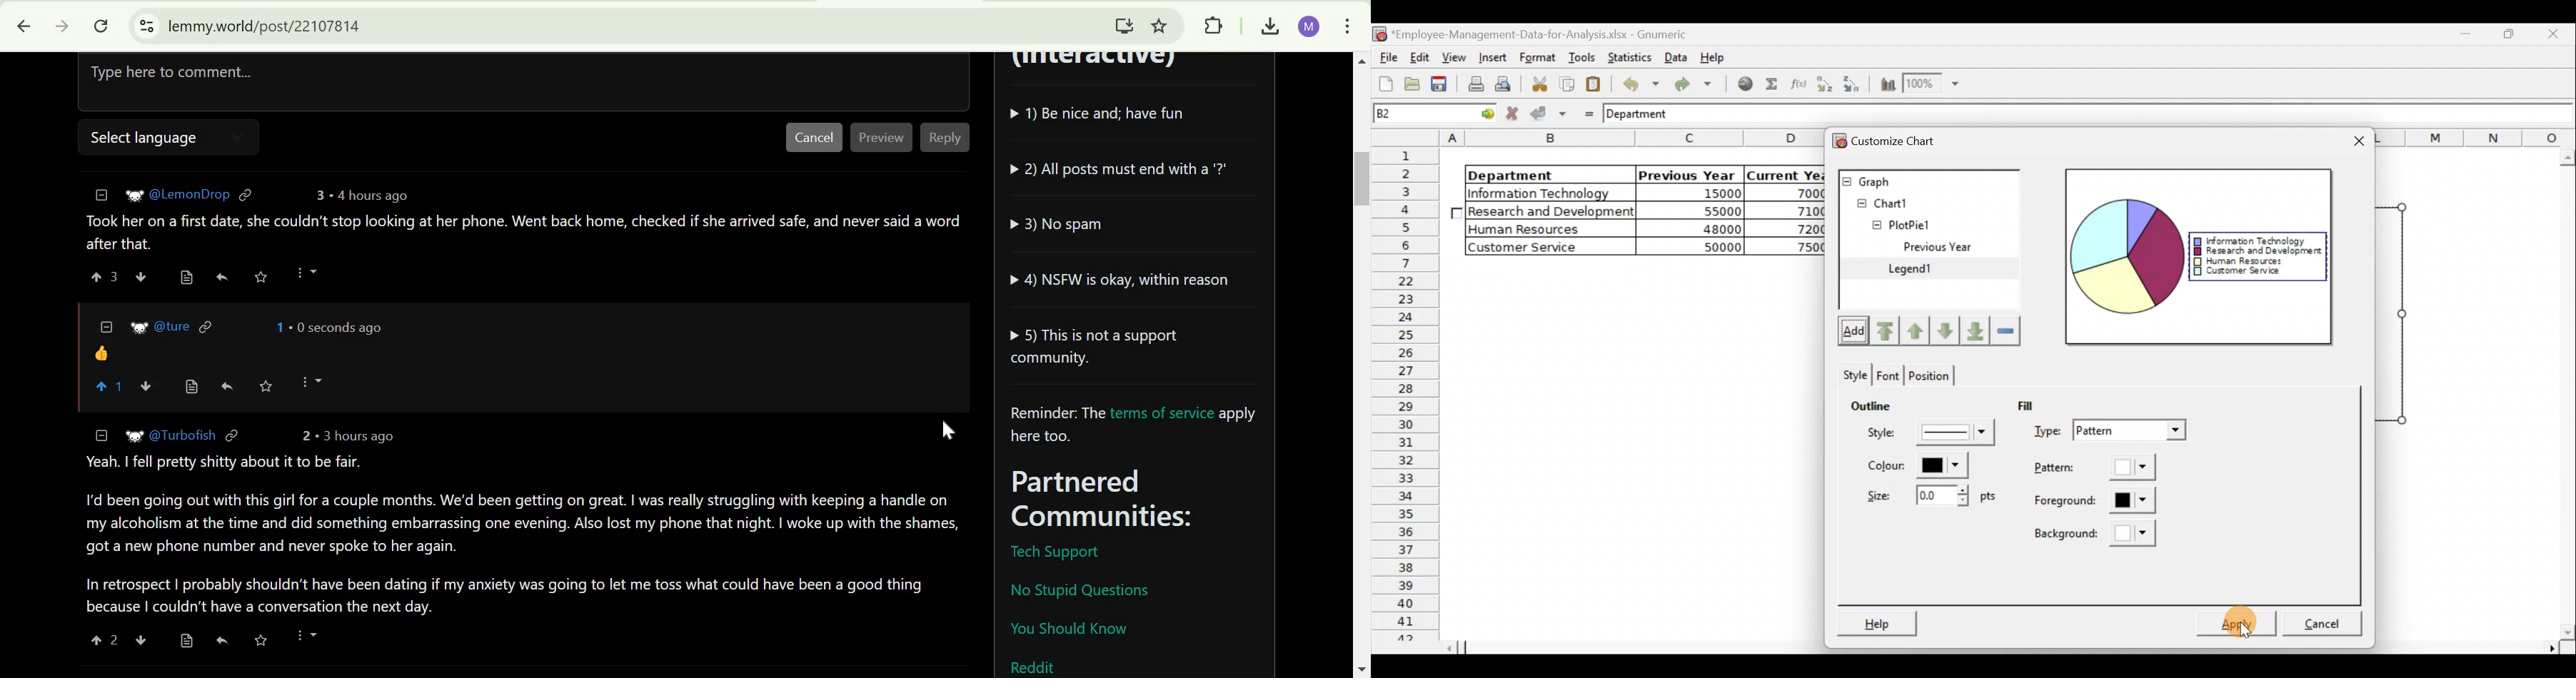  What do you see at coordinates (1785, 174) in the screenshot?
I see `Current Year` at bounding box center [1785, 174].